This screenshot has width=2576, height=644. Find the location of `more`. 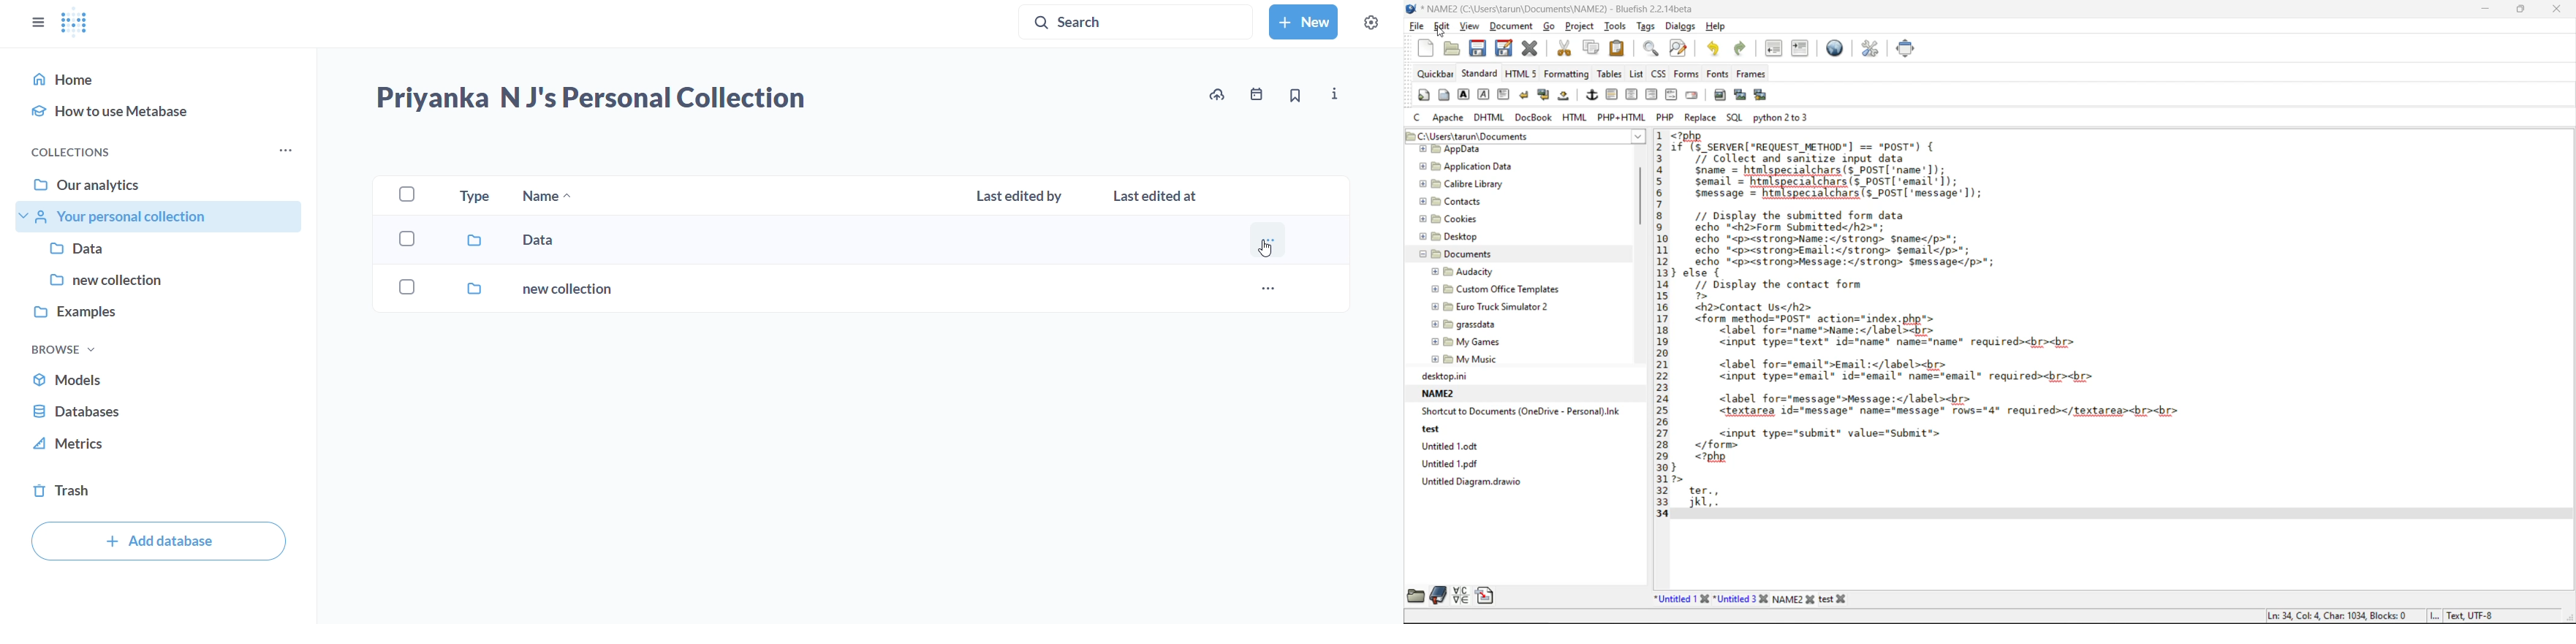

more is located at coordinates (287, 153).